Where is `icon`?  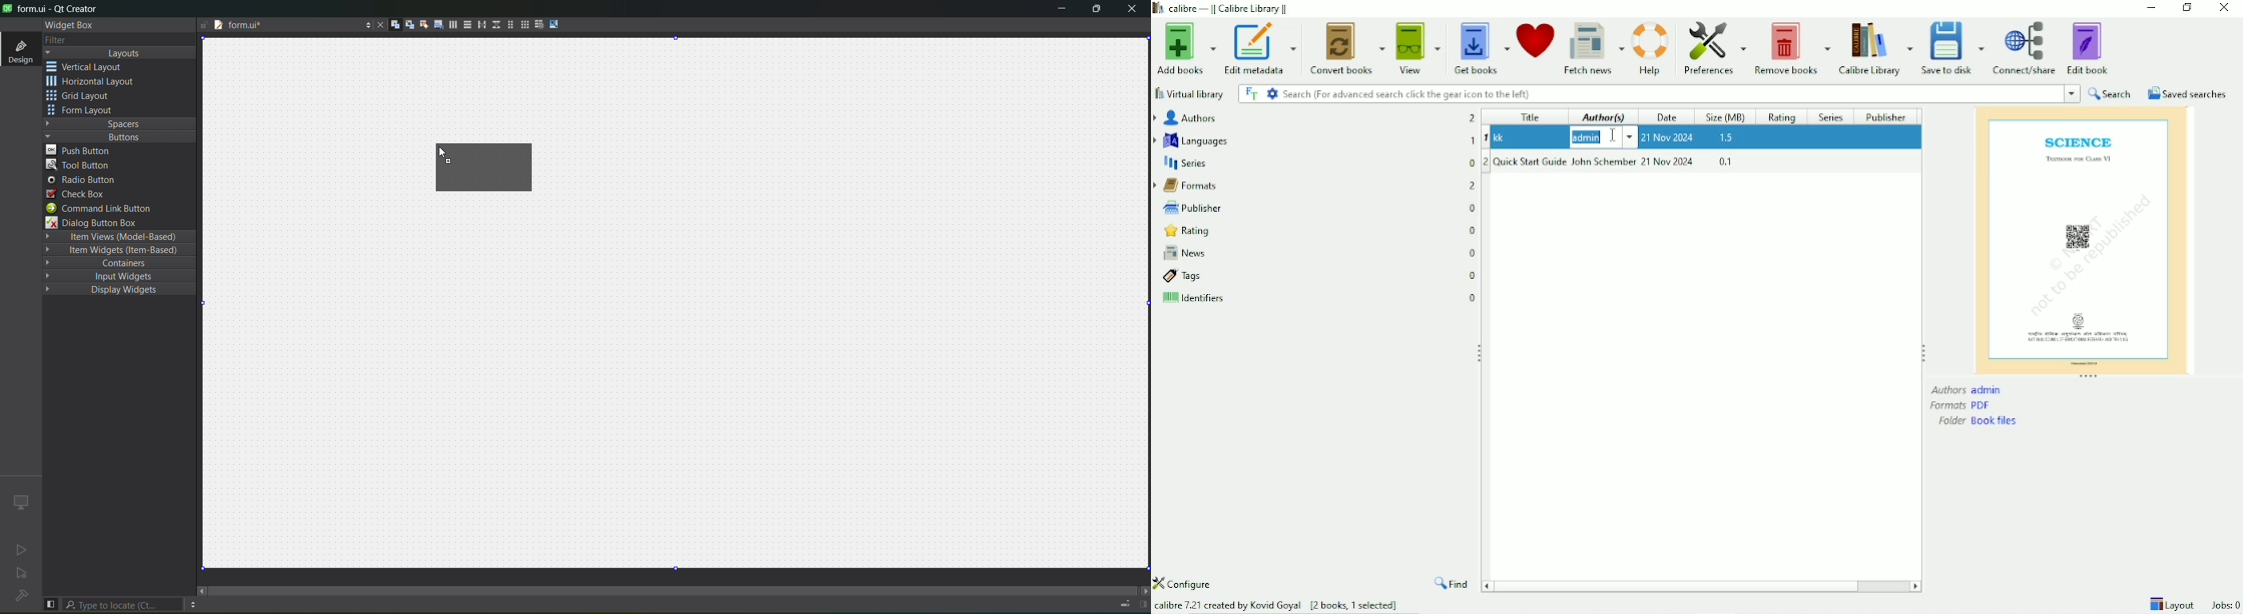
icon is located at coordinates (20, 501).